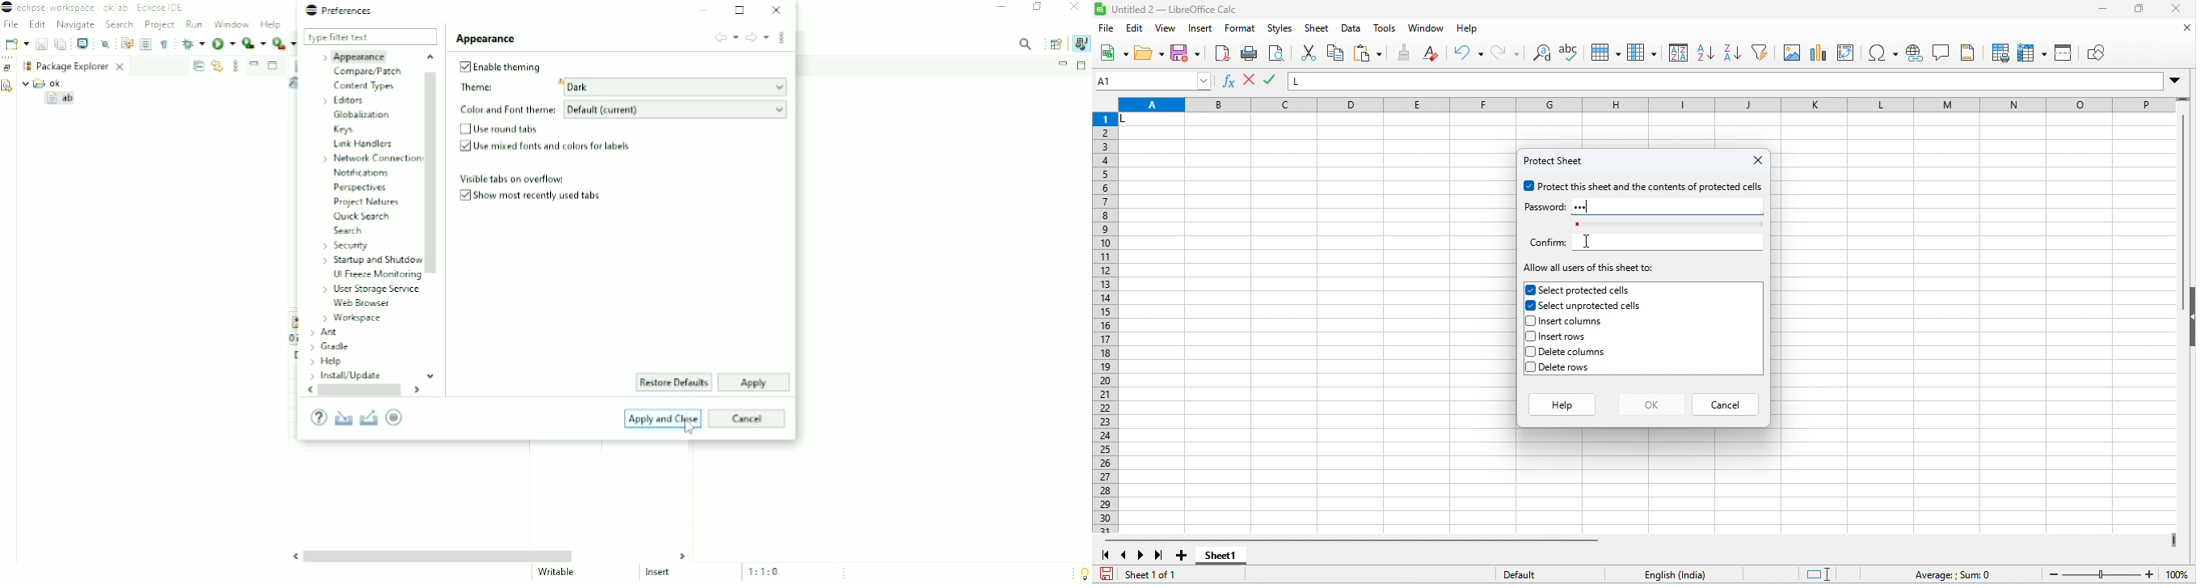 This screenshot has width=2212, height=588. What do you see at coordinates (274, 67) in the screenshot?
I see `Maximize` at bounding box center [274, 67].